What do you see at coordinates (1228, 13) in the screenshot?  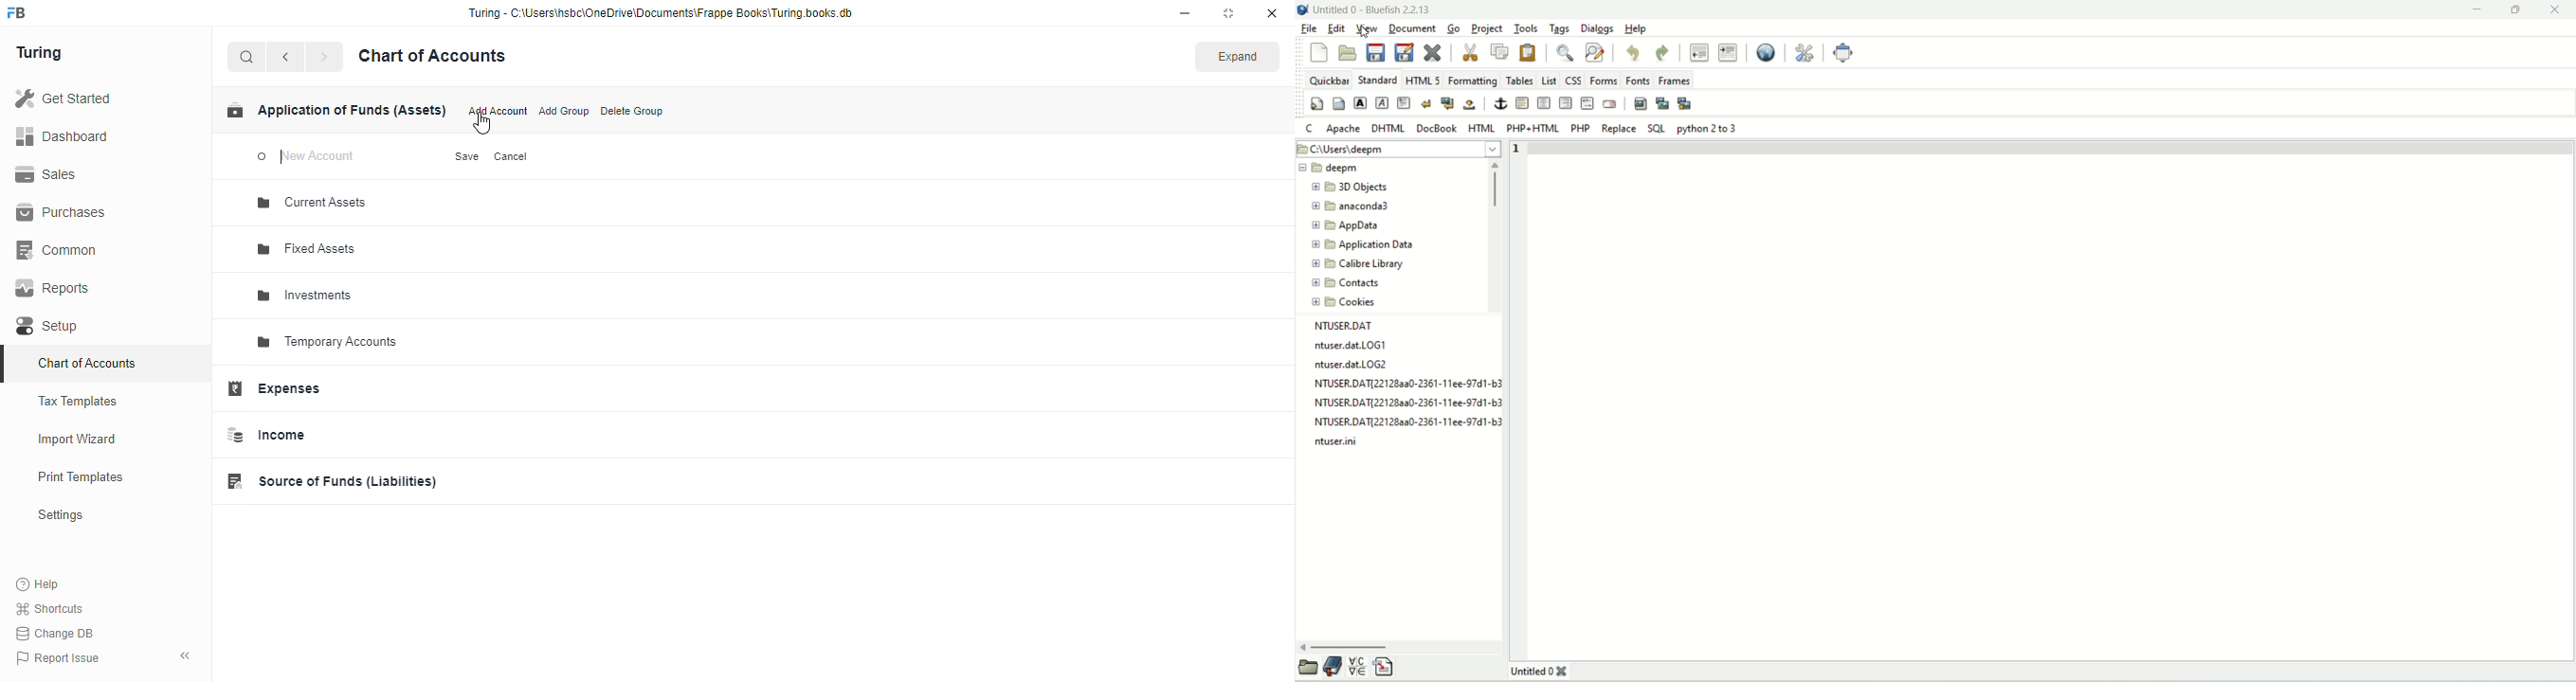 I see `maximize` at bounding box center [1228, 13].